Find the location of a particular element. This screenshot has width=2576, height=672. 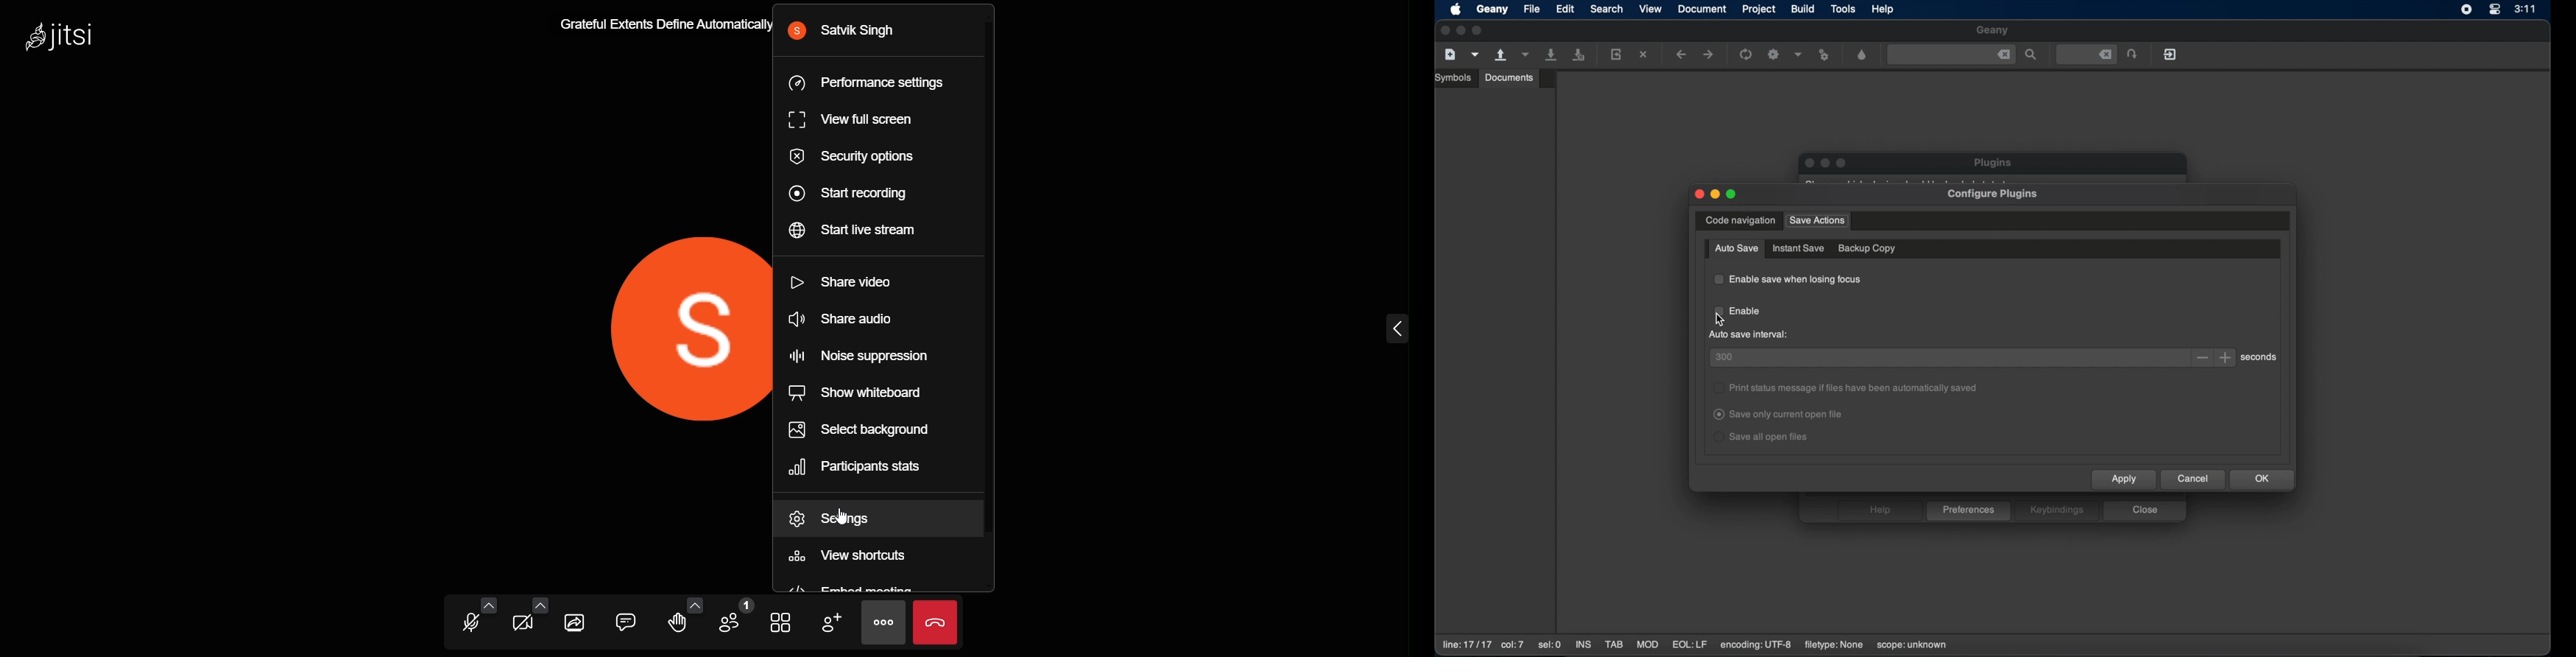

auto save is located at coordinates (1737, 249).